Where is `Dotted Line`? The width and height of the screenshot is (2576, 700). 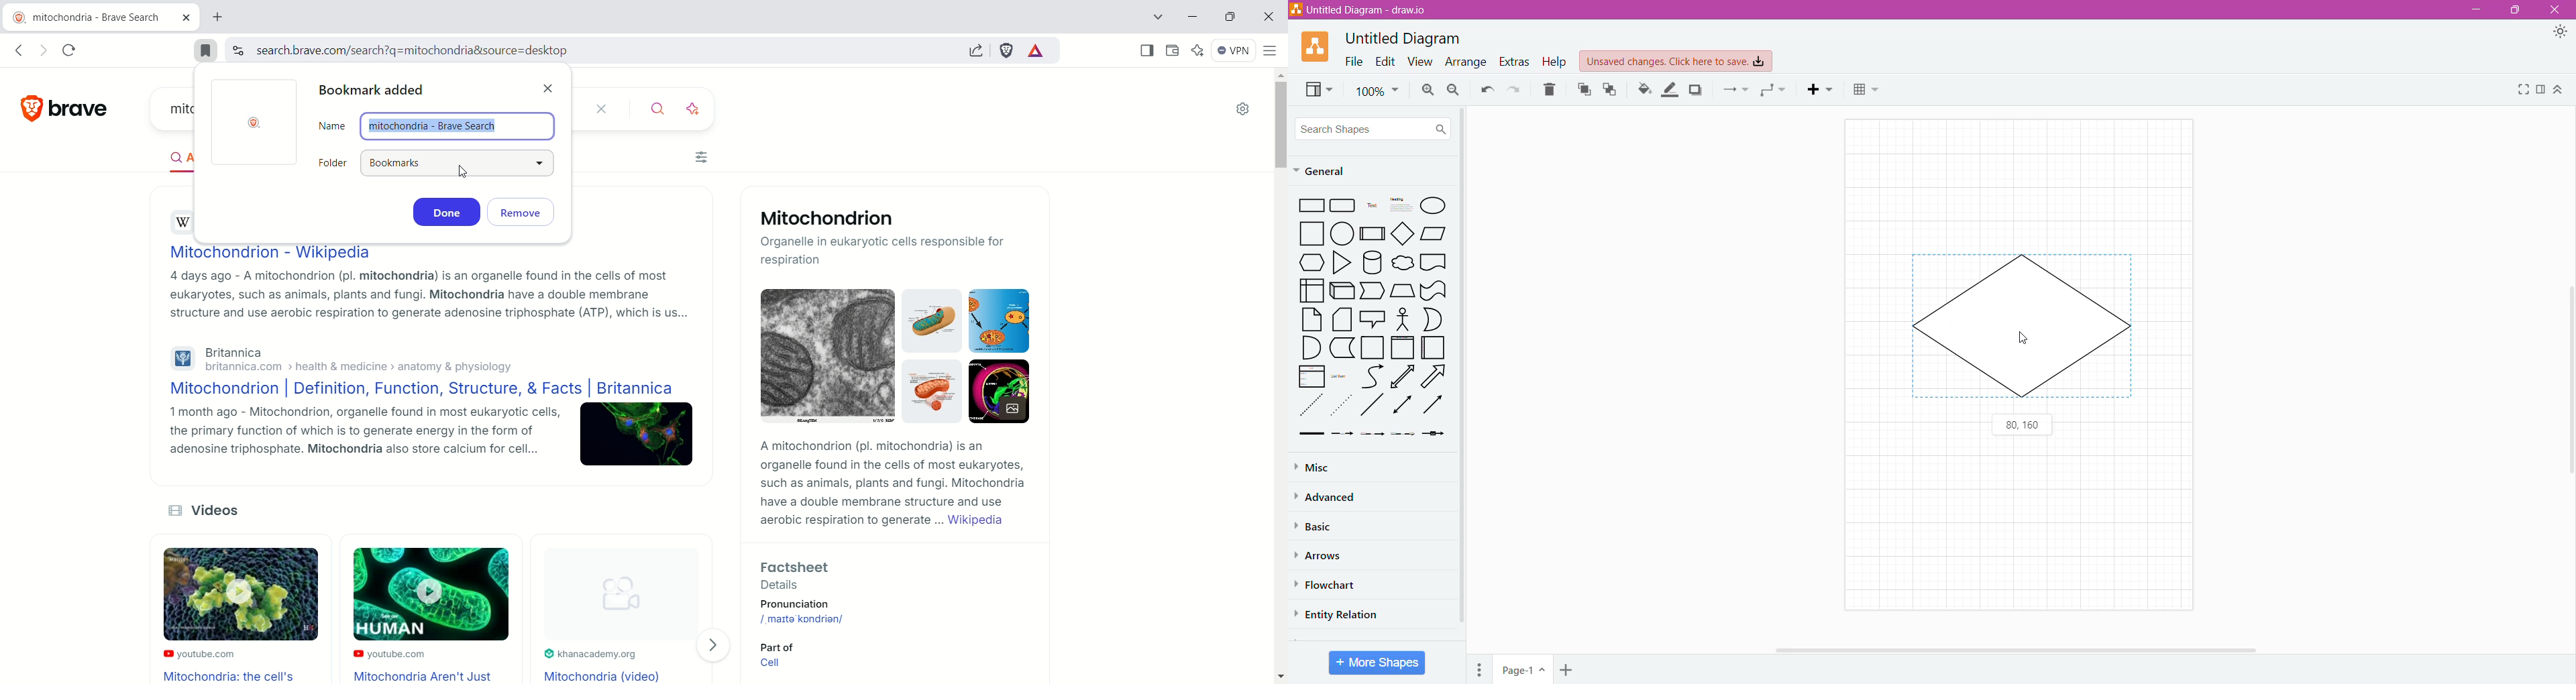
Dotted Line is located at coordinates (1343, 408).